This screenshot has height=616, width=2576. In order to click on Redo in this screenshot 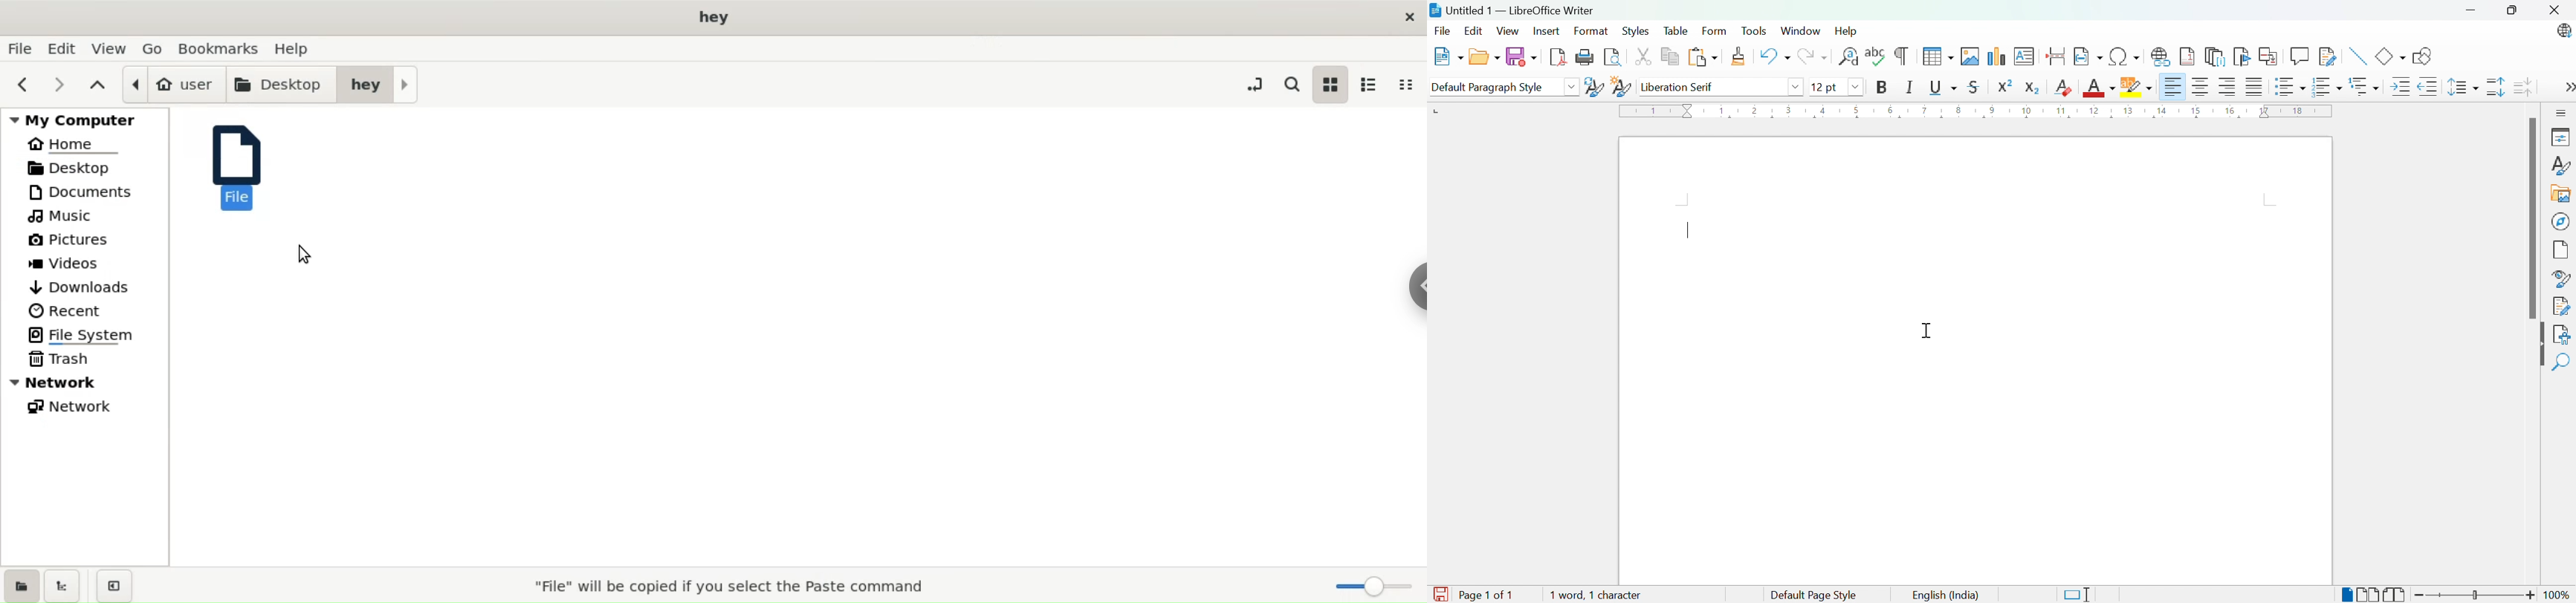, I will do `click(1814, 57)`.